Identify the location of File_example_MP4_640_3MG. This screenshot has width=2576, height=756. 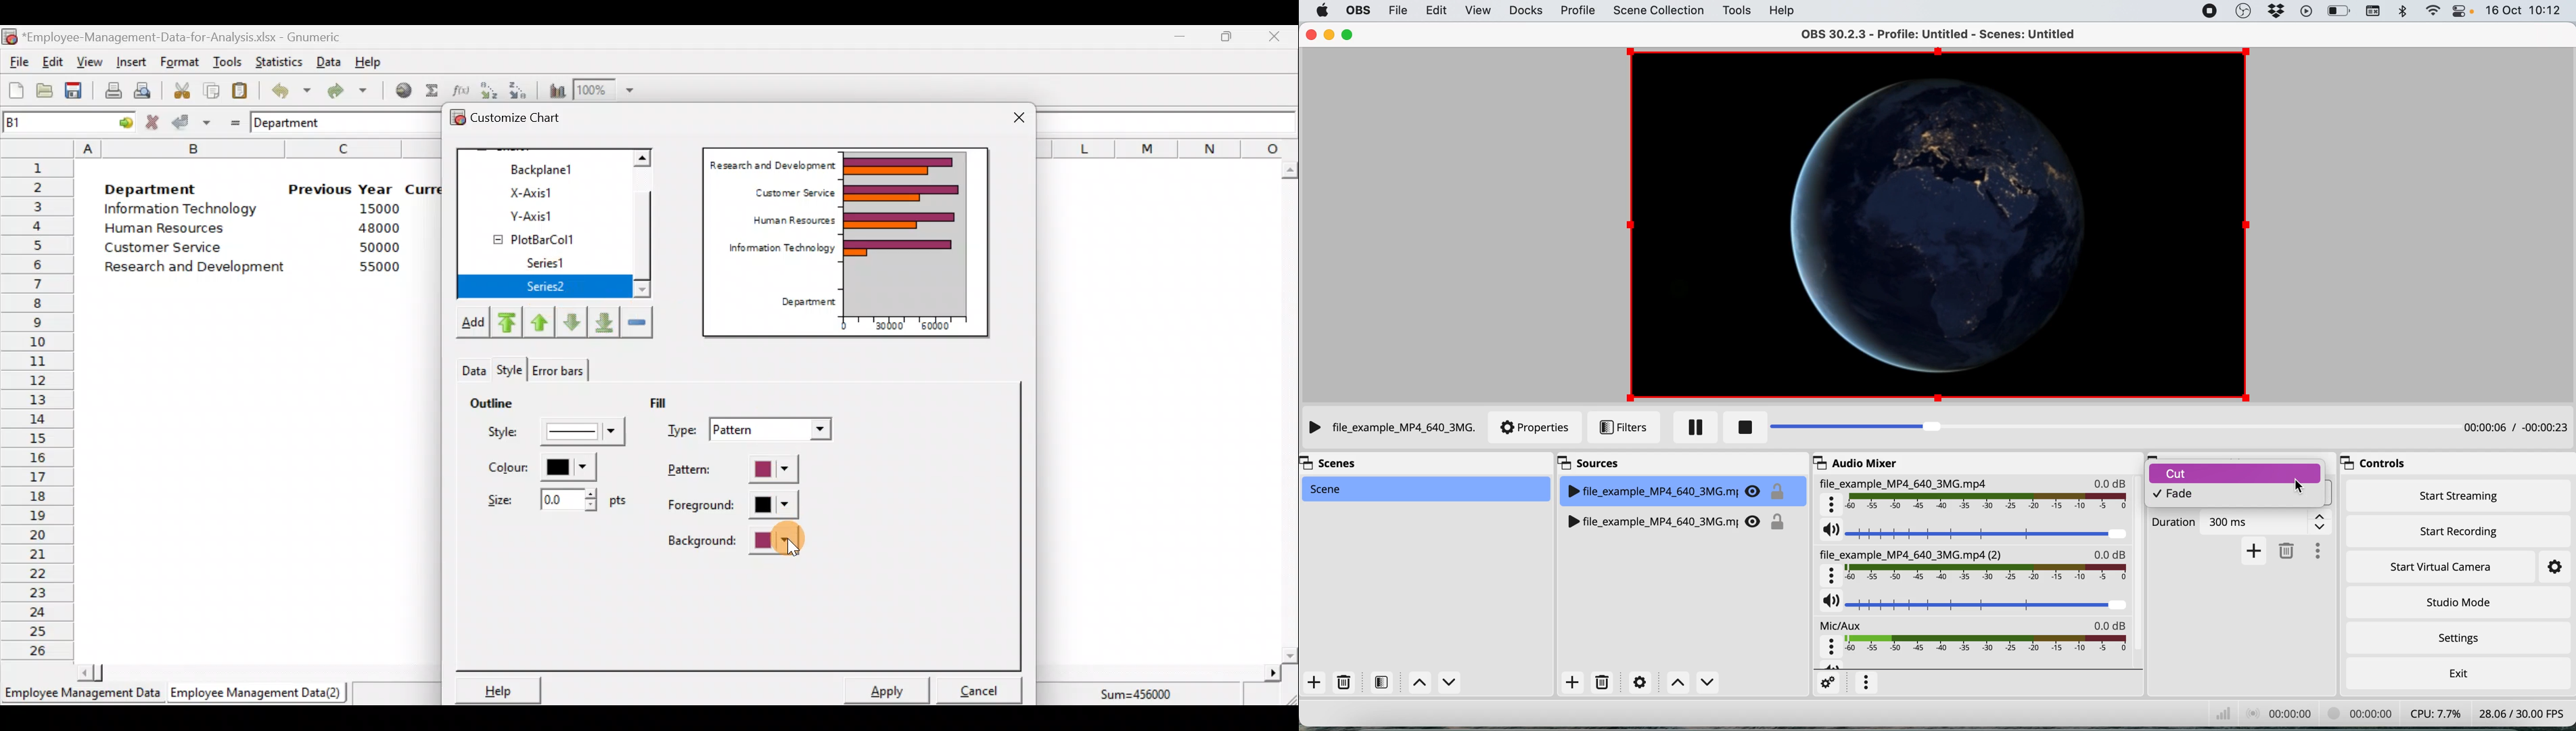
(1972, 495).